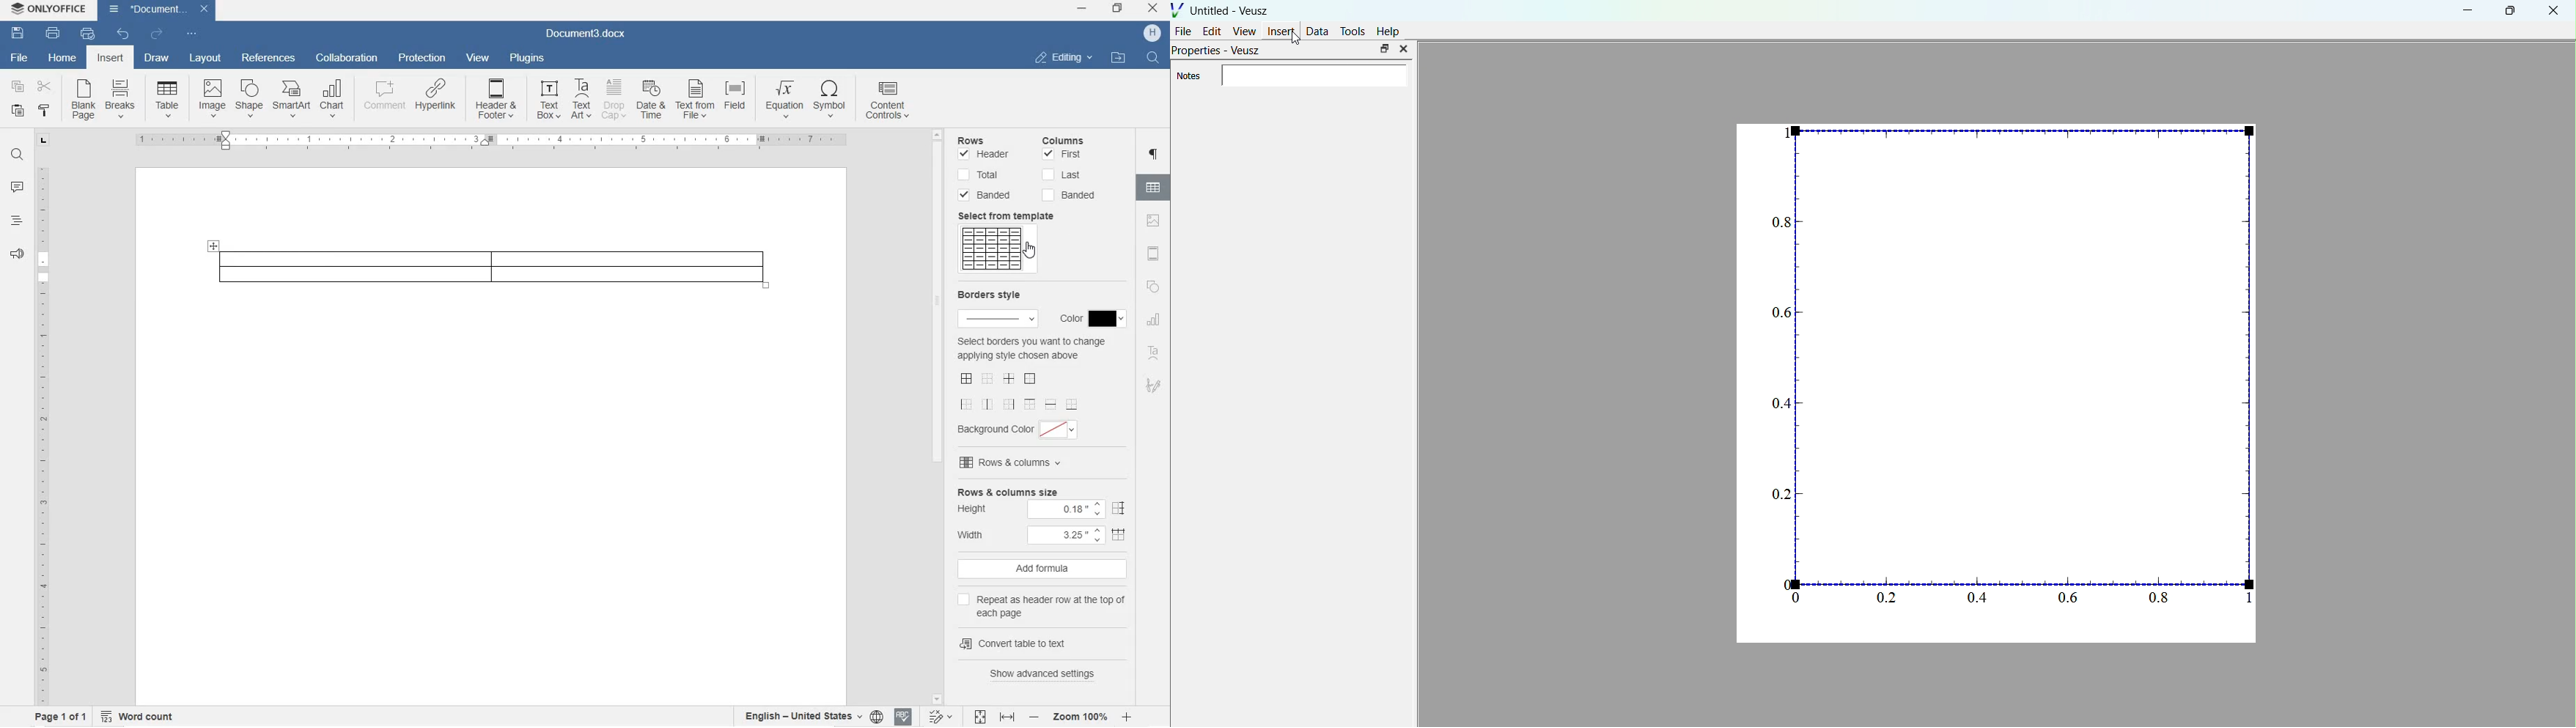 The image size is (2576, 728). Describe the element at coordinates (784, 98) in the screenshot. I see `Equation` at that location.